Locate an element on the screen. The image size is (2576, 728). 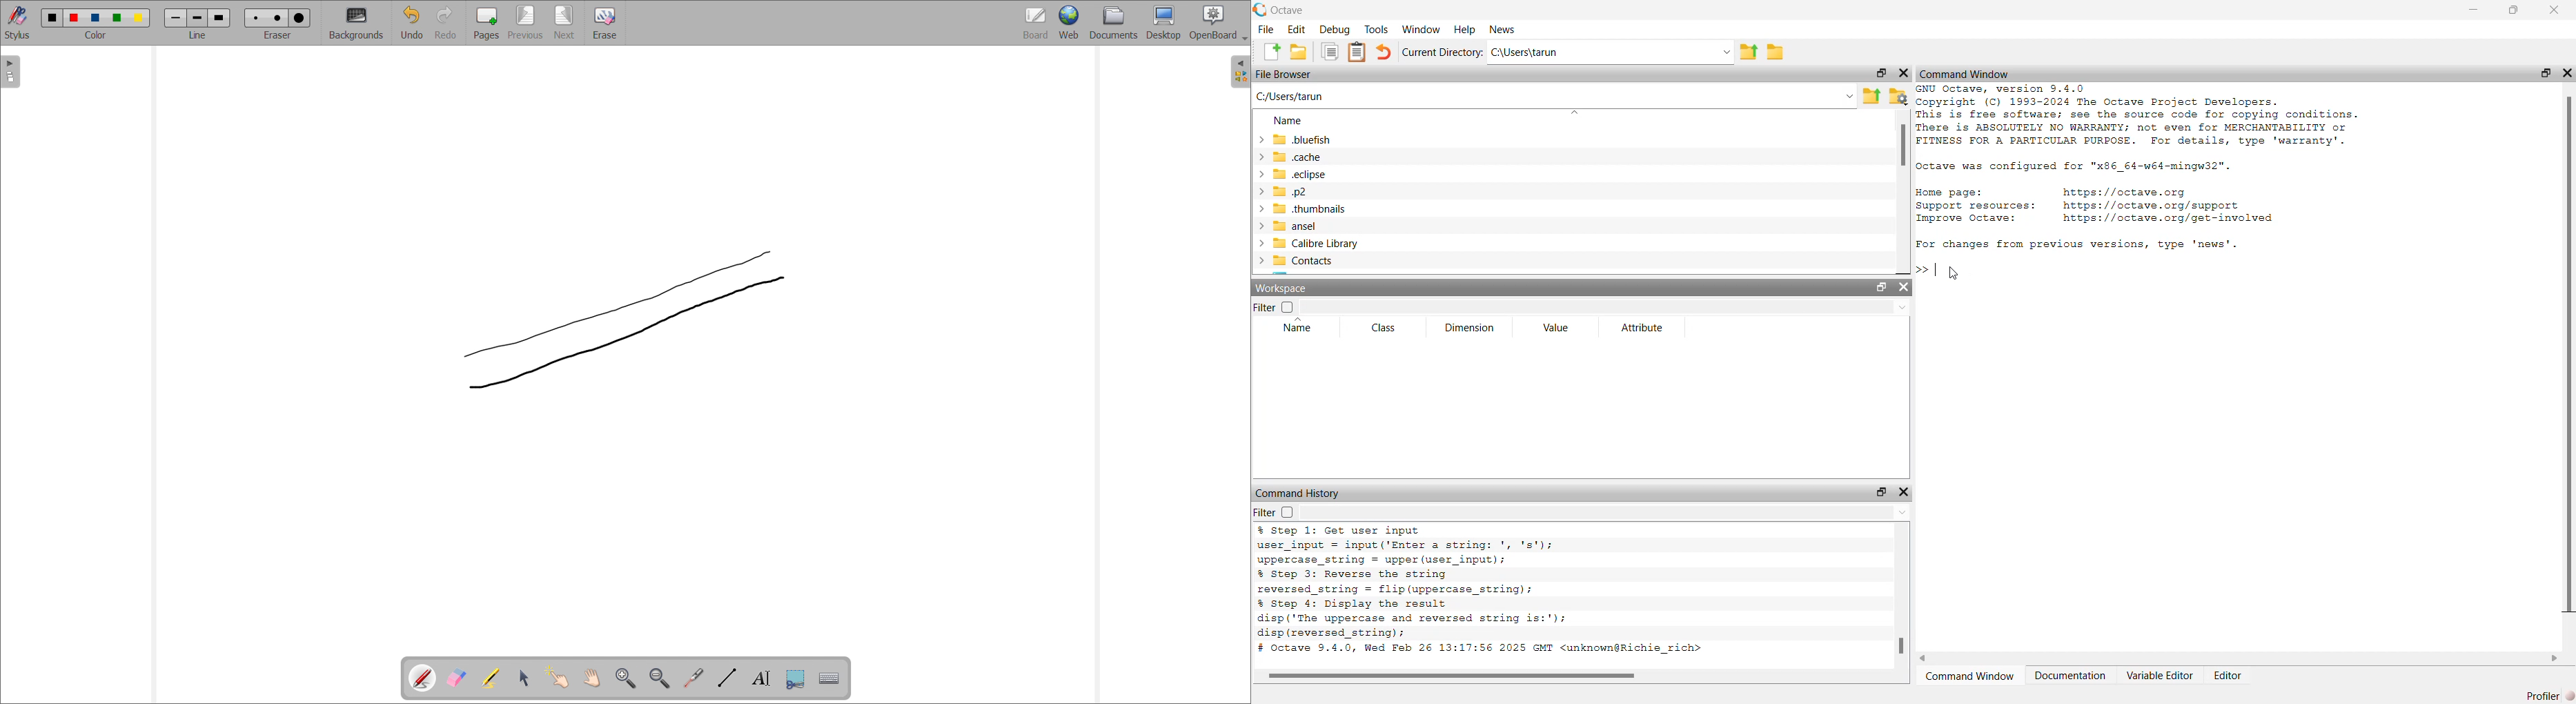
configuration of octave is located at coordinates (2074, 168).